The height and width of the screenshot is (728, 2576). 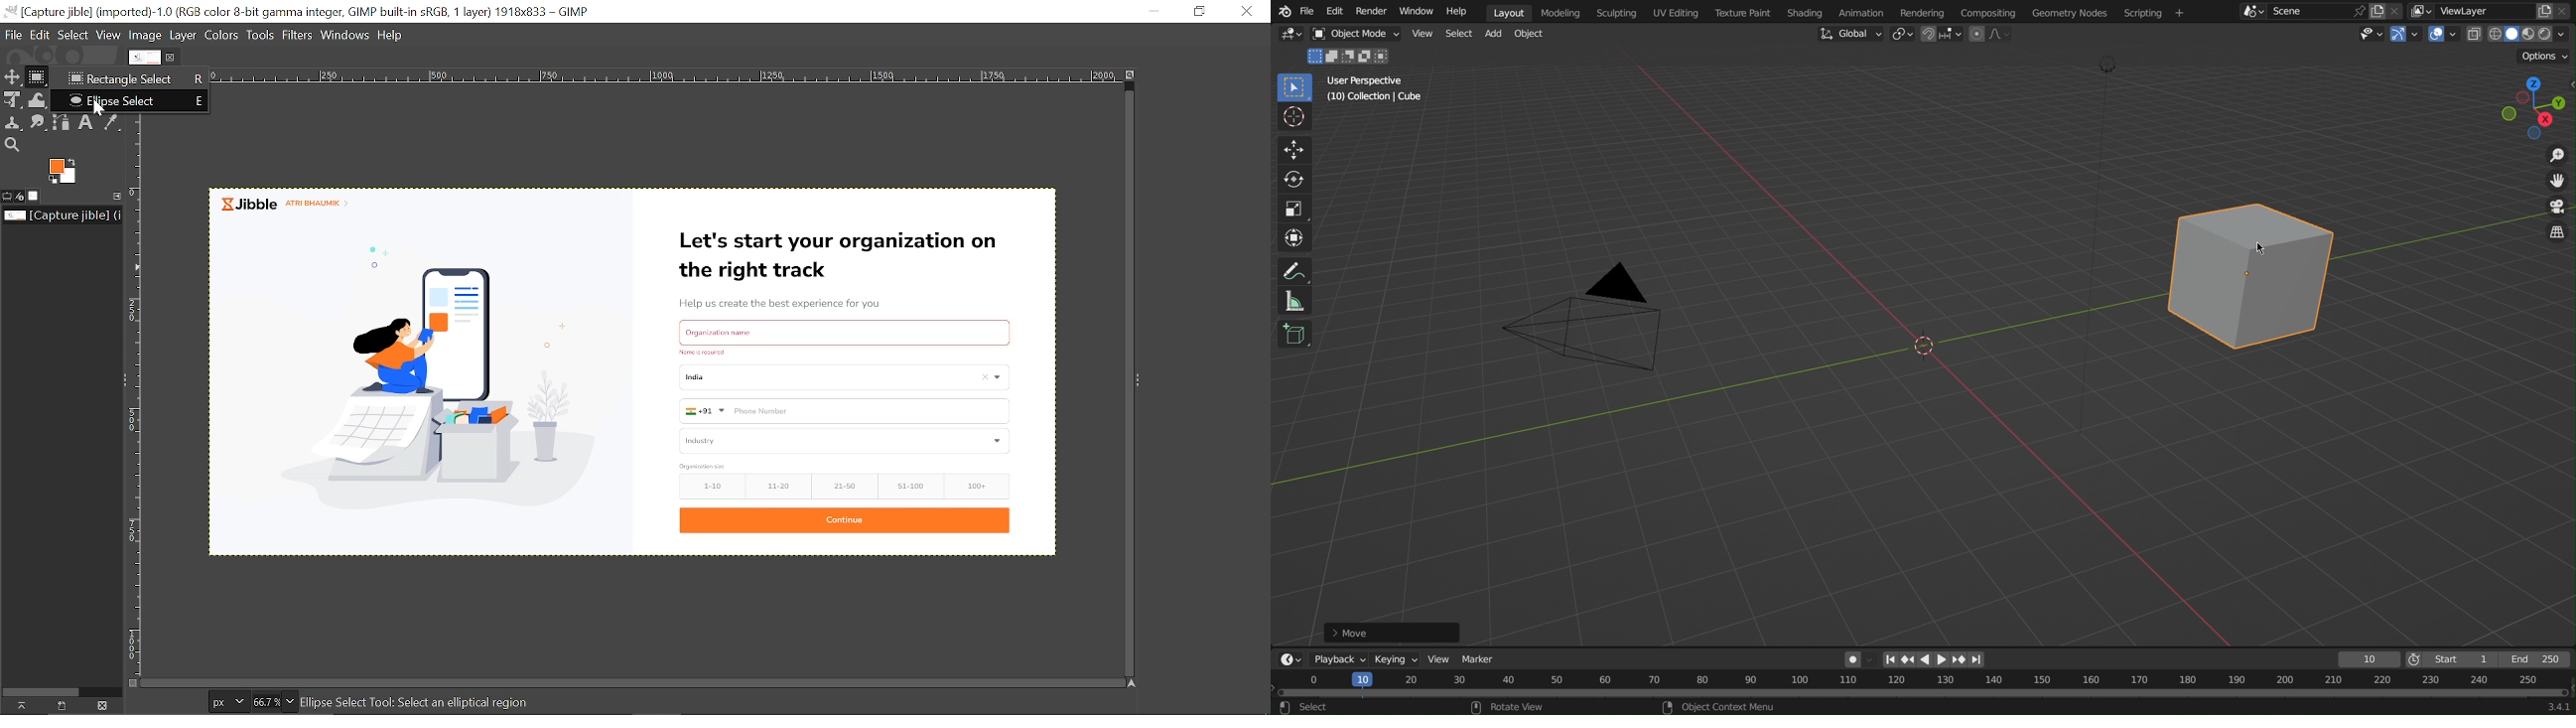 What do you see at coordinates (1995, 11) in the screenshot?
I see `Compositing` at bounding box center [1995, 11].